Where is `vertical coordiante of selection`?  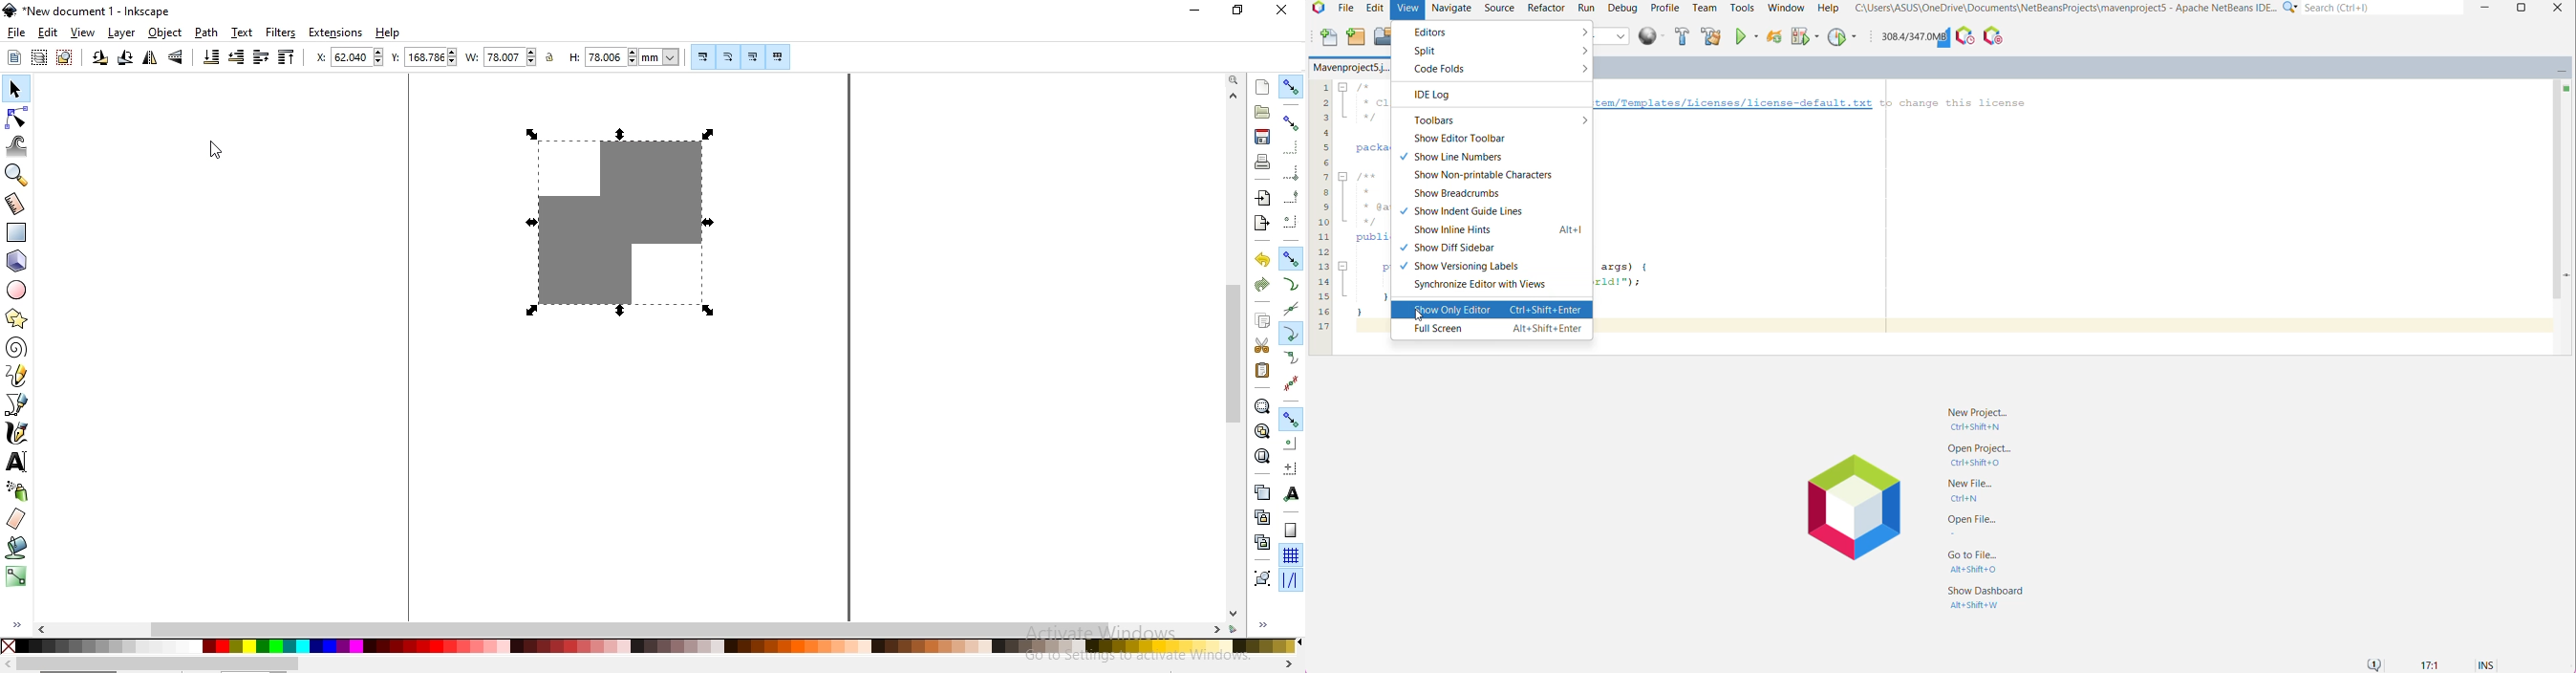
vertical coordiante of selection is located at coordinates (424, 58).